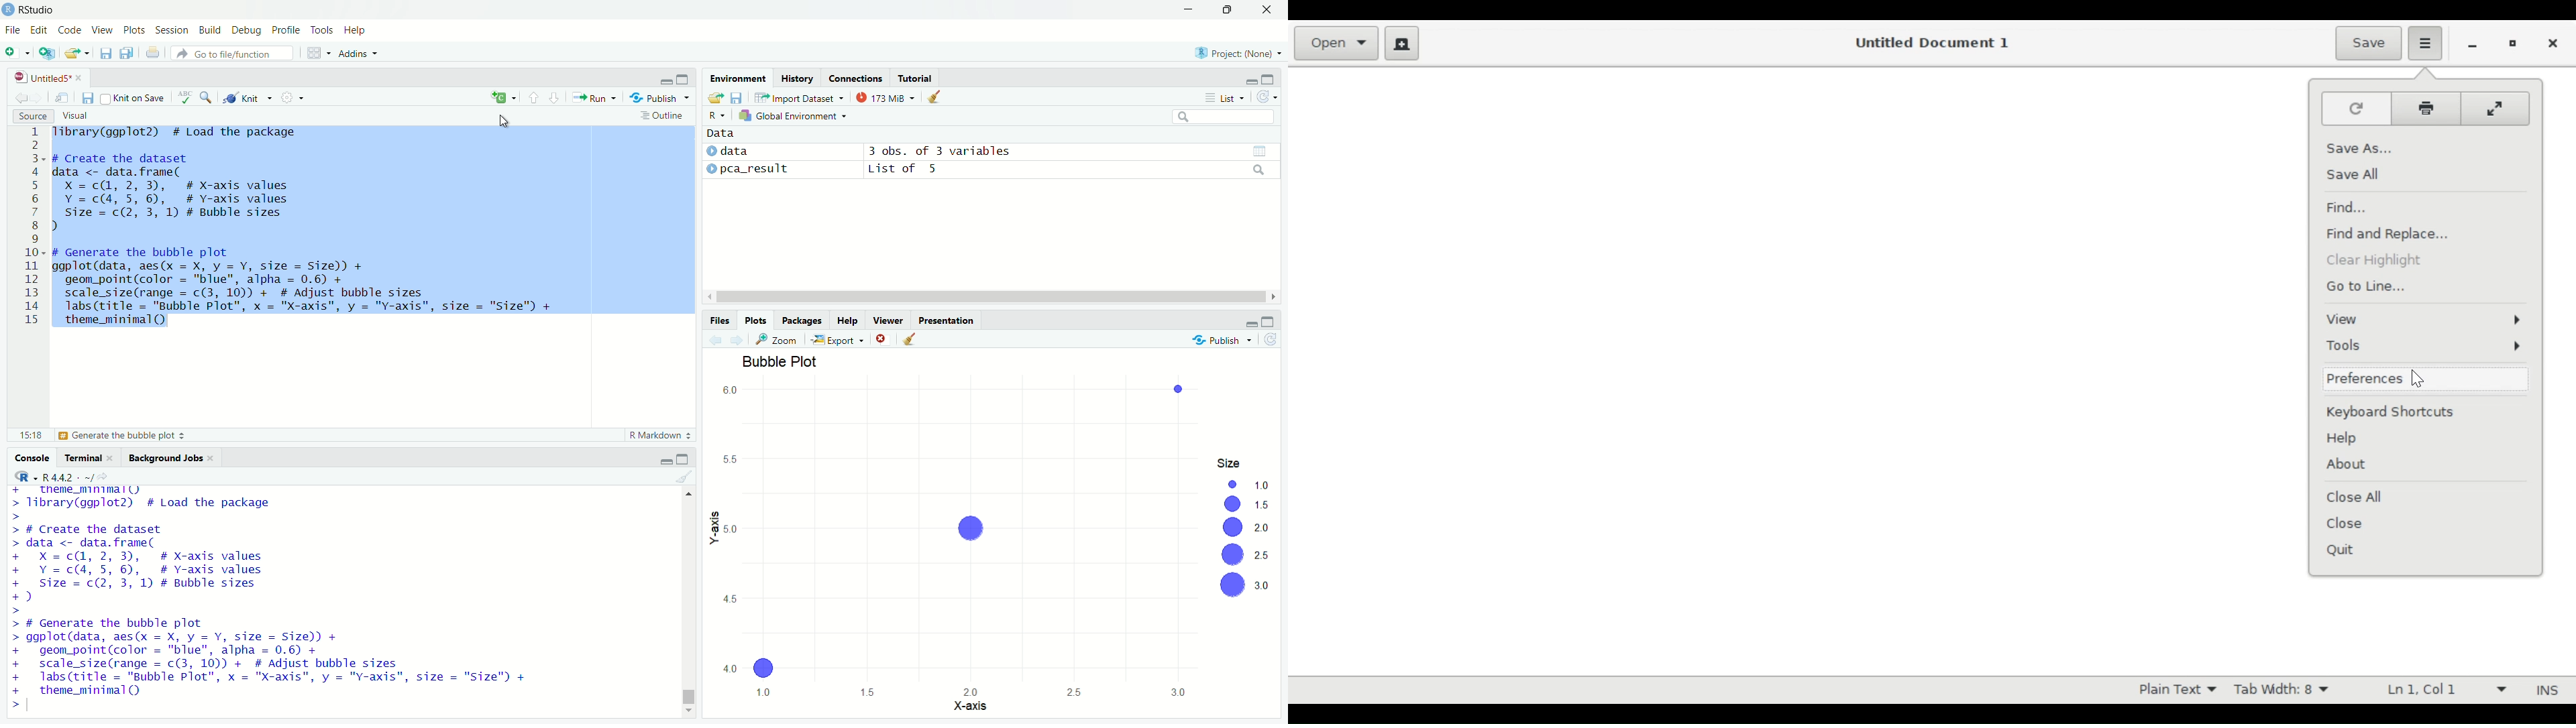 This screenshot has height=728, width=2576. Describe the element at coordinates (89, 99) in the screenshot. I see `save` at that location.